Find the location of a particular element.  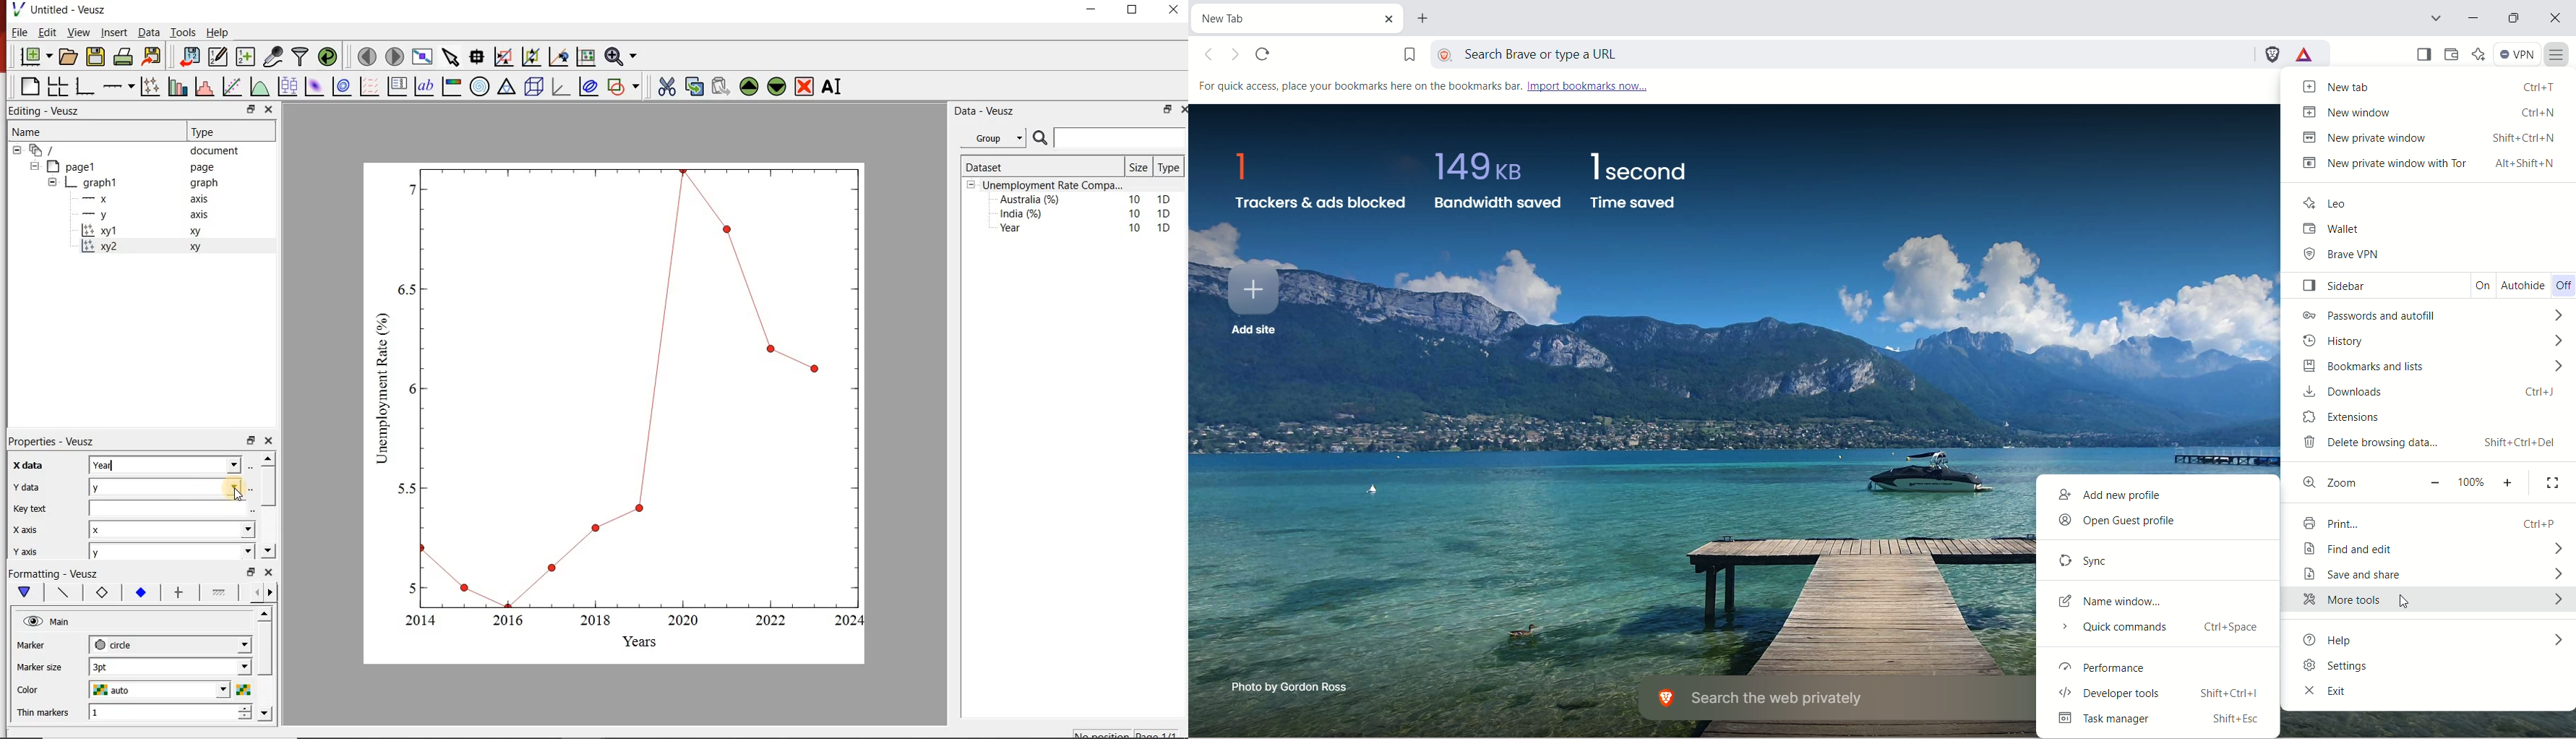

scroll bar is located at coordinates (267, 484).